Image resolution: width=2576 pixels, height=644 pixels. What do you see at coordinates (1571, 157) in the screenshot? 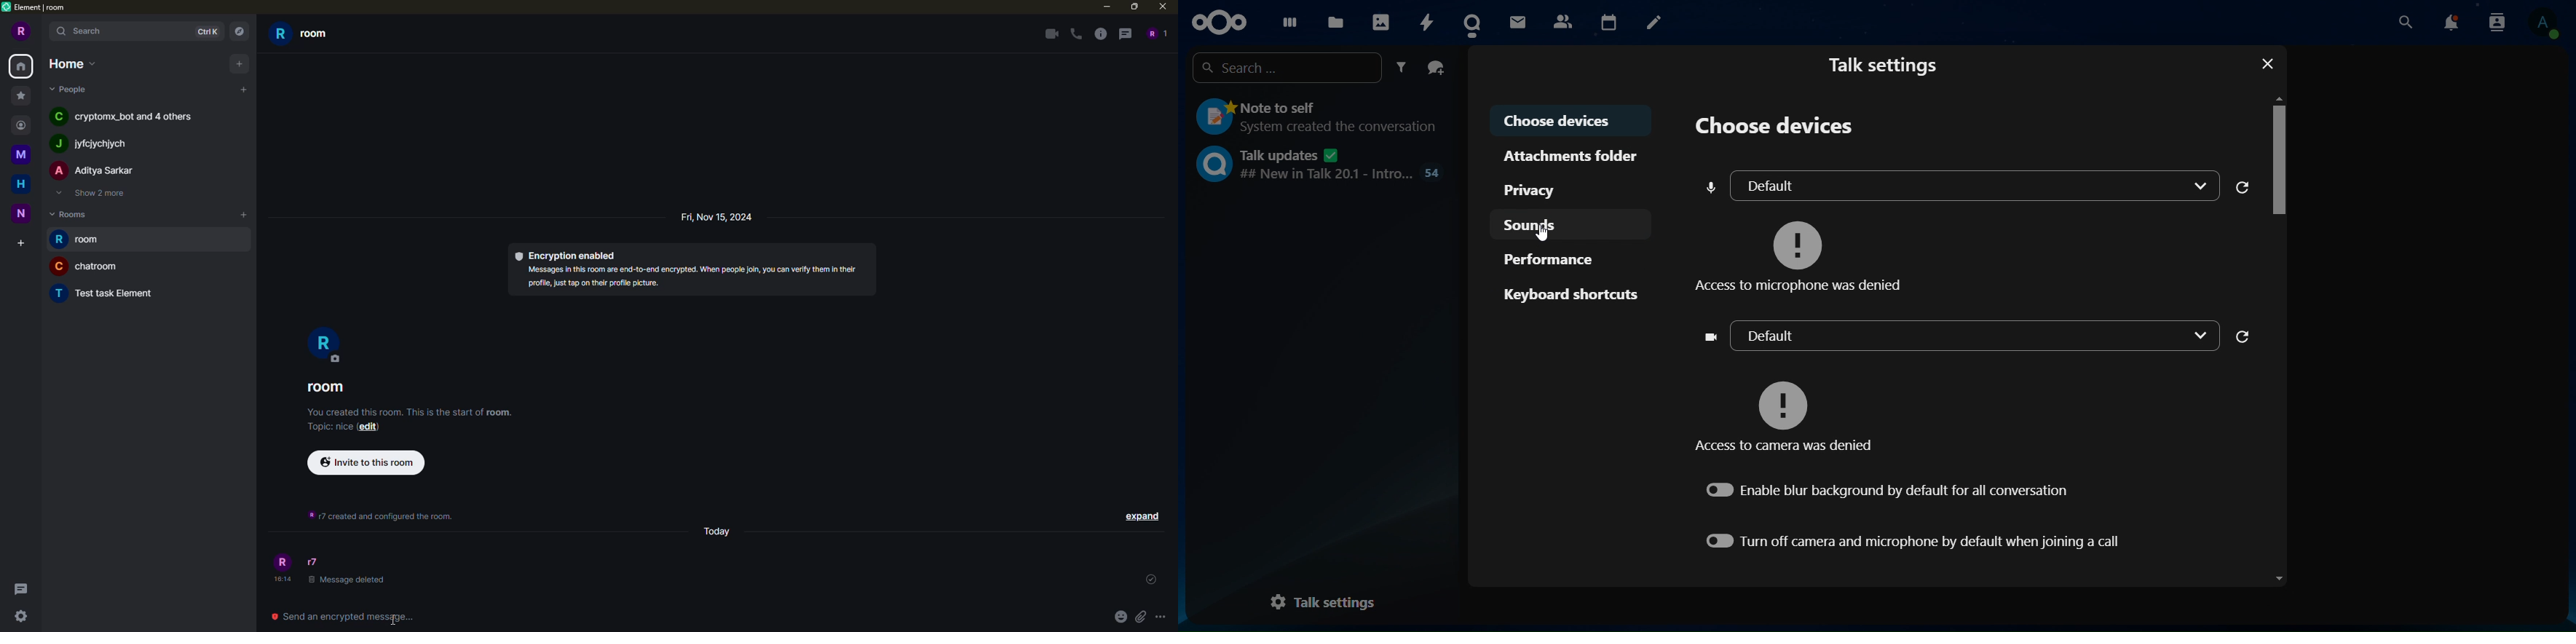
I see `attachments folder` at bounding box center [1571, 157].